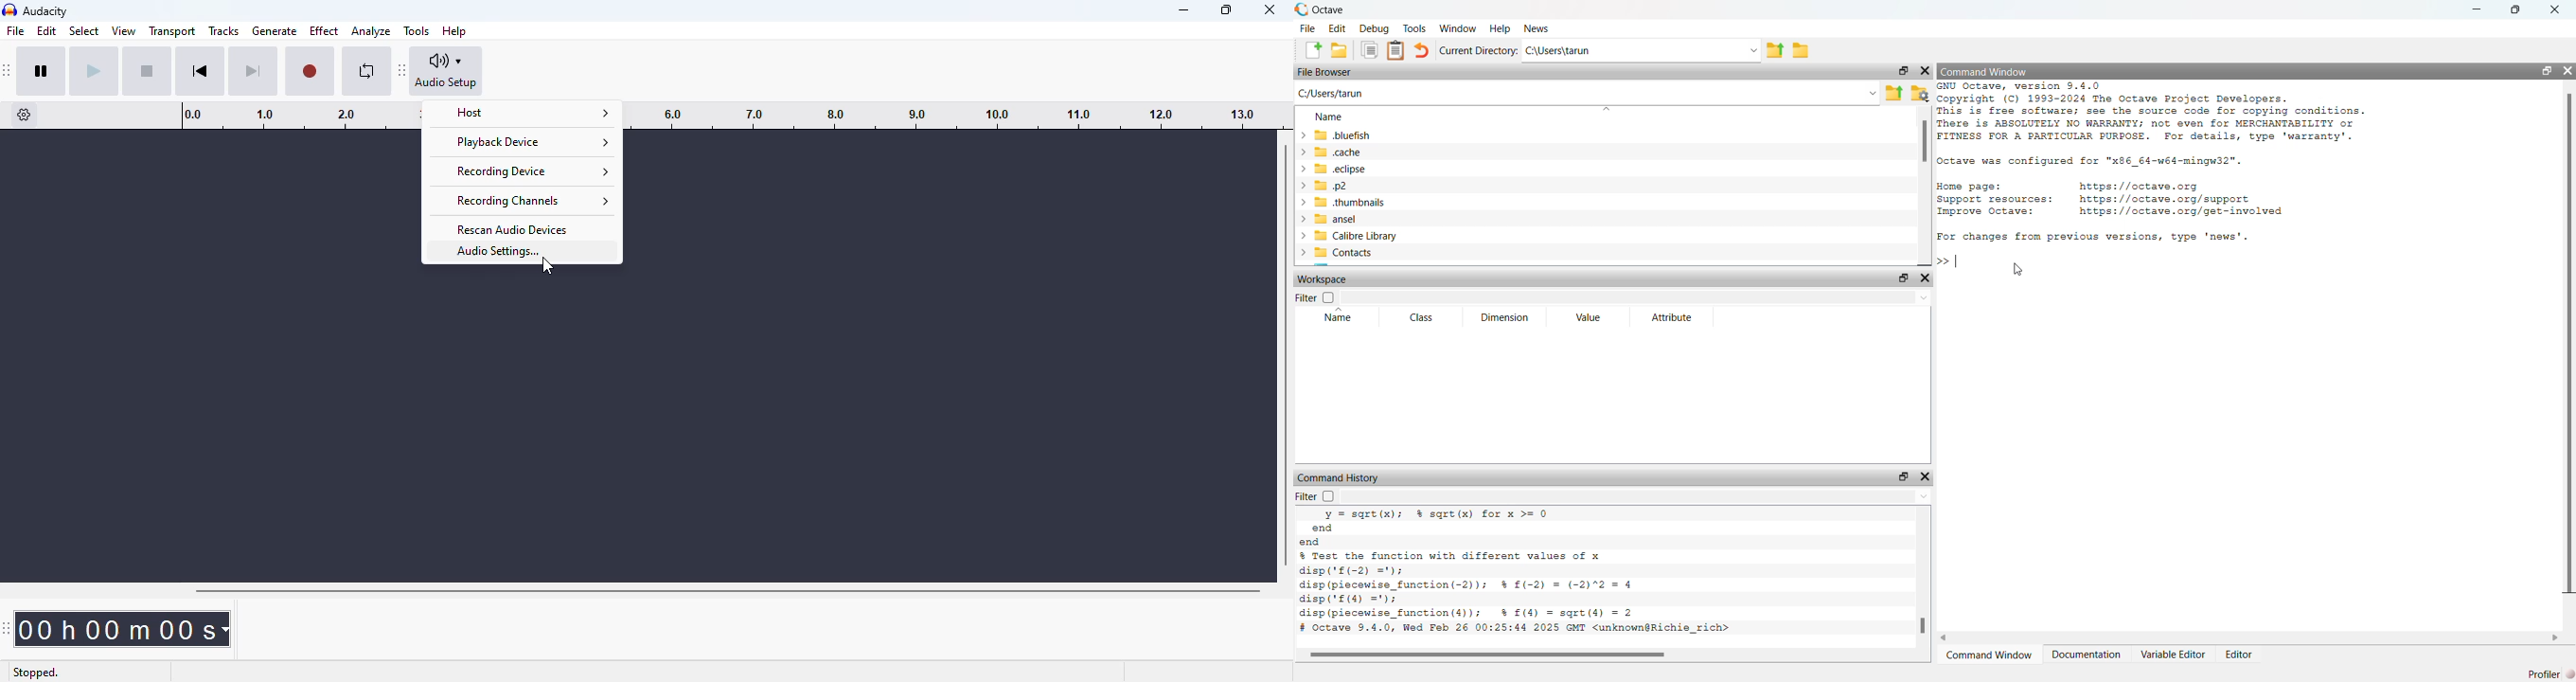 The image size is (2576, 700). Describe the element at coordinates (523, 199) in the screenshot. I see `recording channels` at that location.